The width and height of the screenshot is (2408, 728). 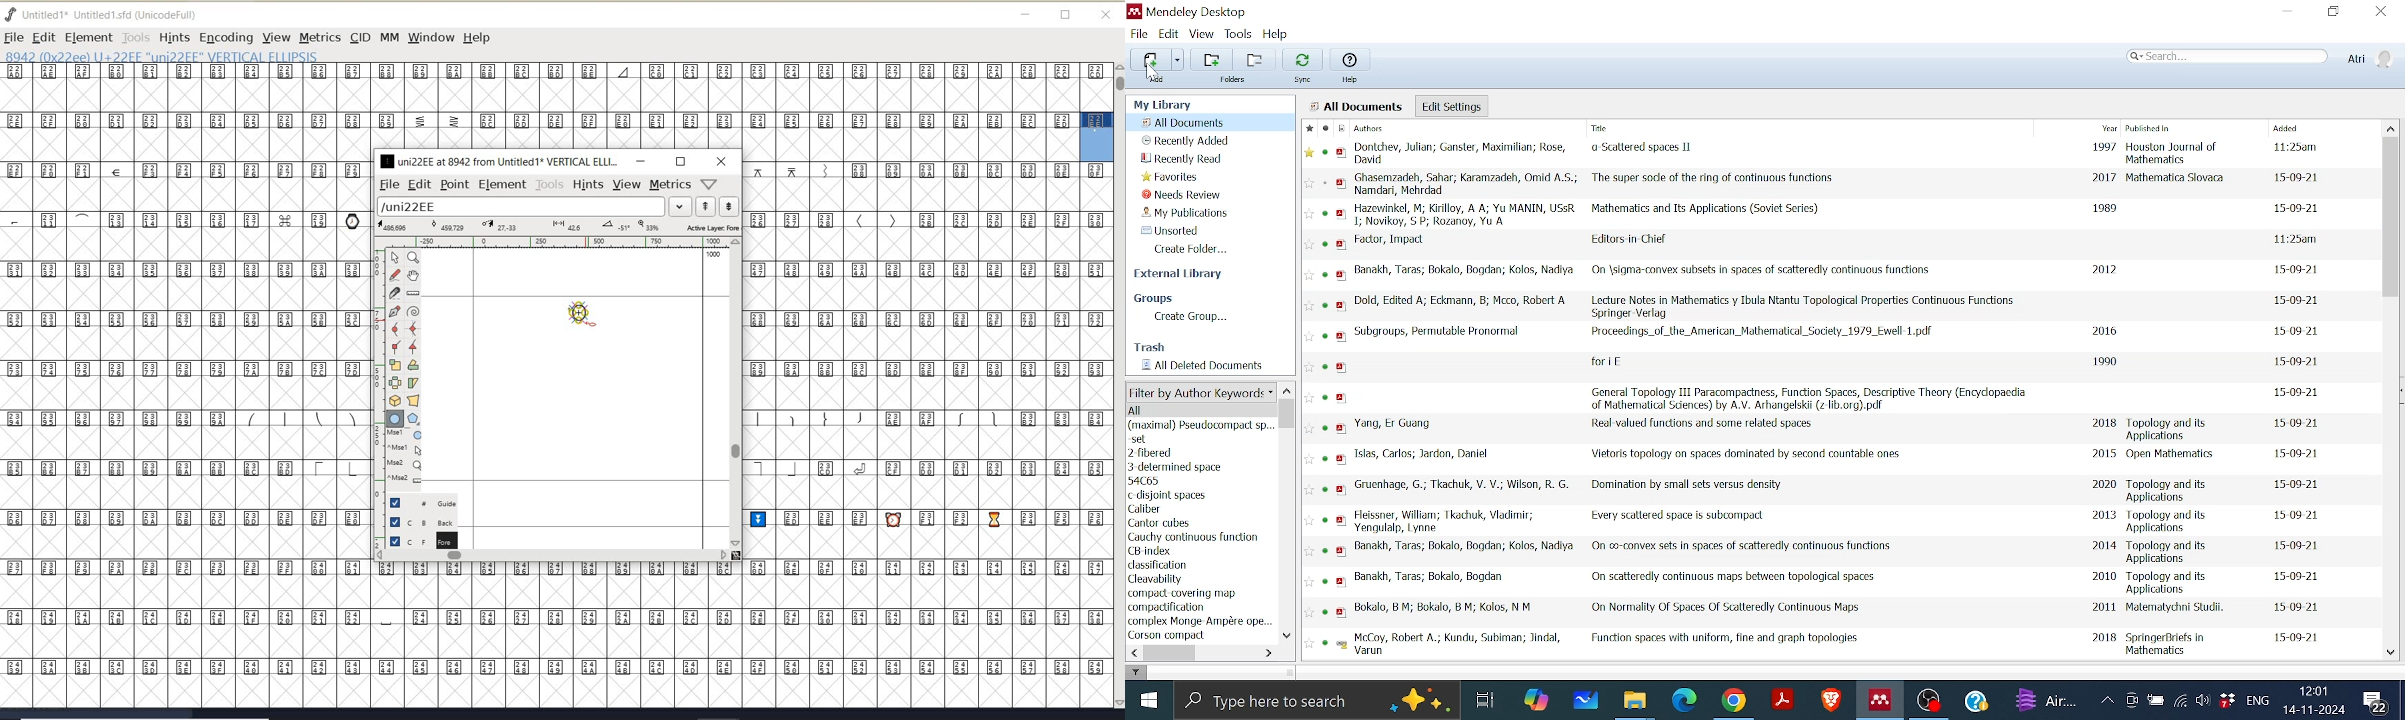 What do you see at coordinates (539, 106) in the screenshot?
I see `GLYPHY CHARACTERS & NUMBERS` at bounding box center [539, 106].